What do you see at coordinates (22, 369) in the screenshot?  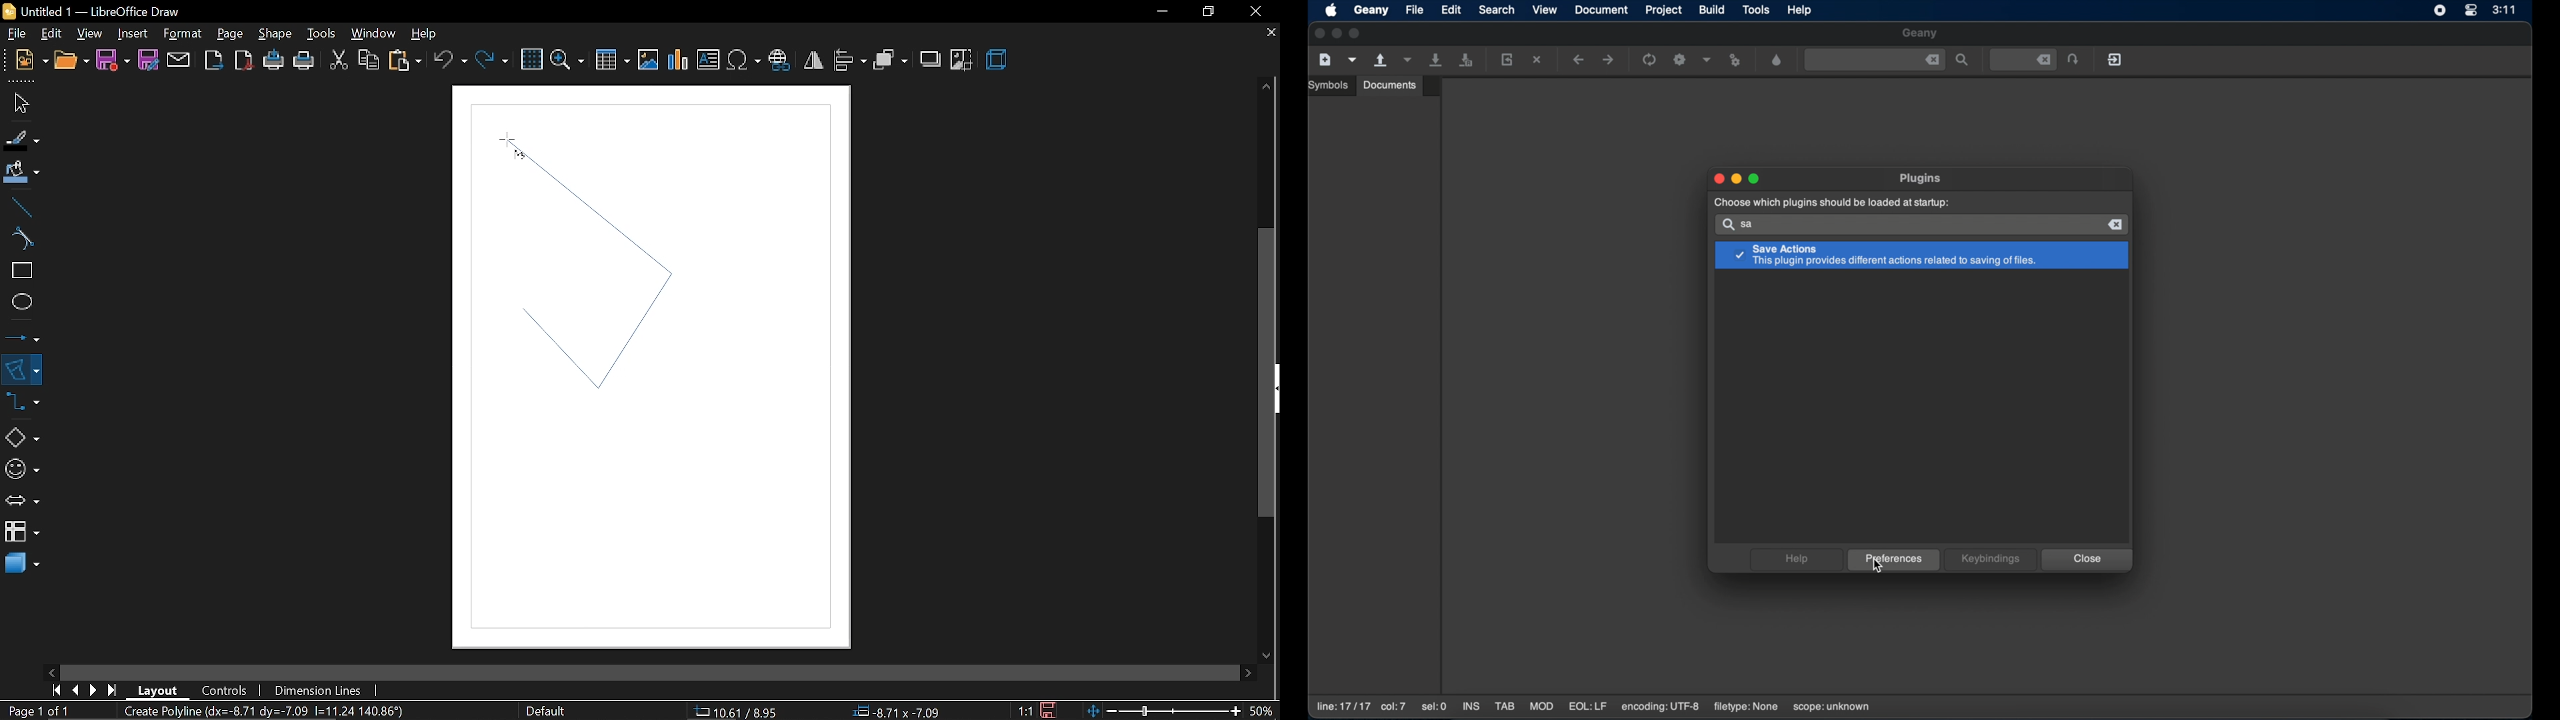 I see `curves and polygons` at bounding box center [22, 369].